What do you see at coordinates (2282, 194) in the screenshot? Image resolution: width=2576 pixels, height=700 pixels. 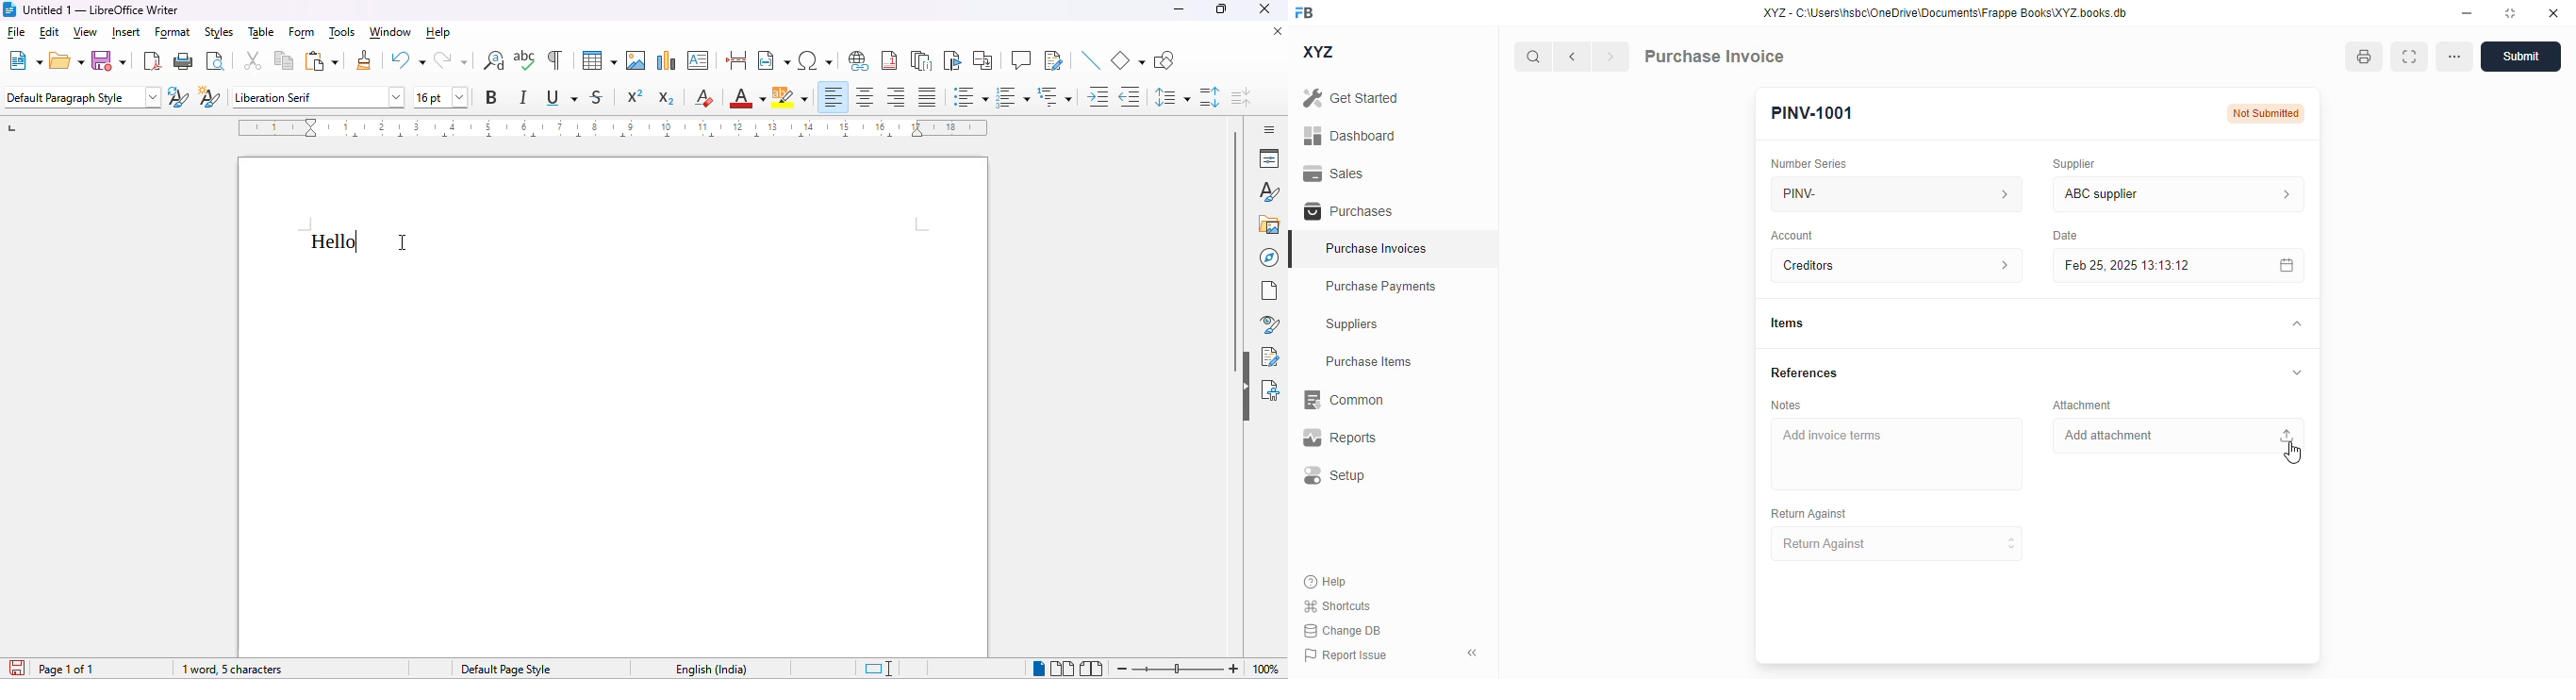 I see `supplier information` at bounding box center [2282, 194].